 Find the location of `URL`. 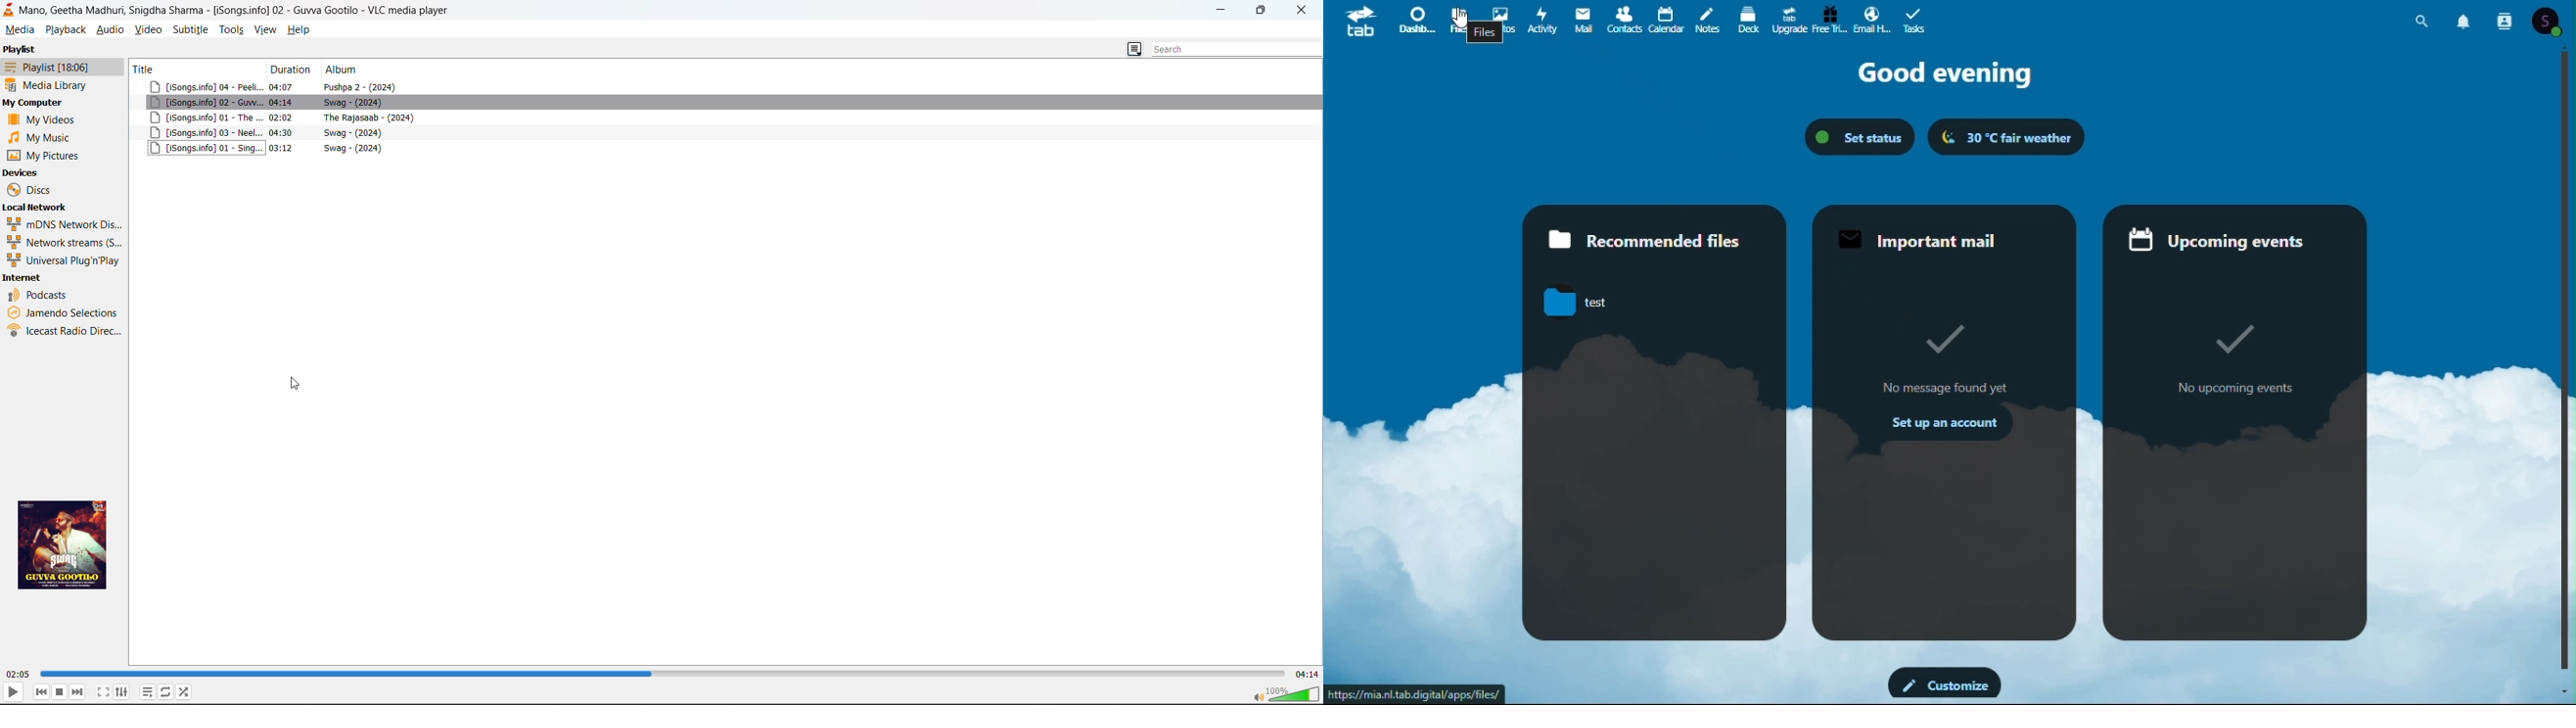

URL is located at coordinates (1415, 694).